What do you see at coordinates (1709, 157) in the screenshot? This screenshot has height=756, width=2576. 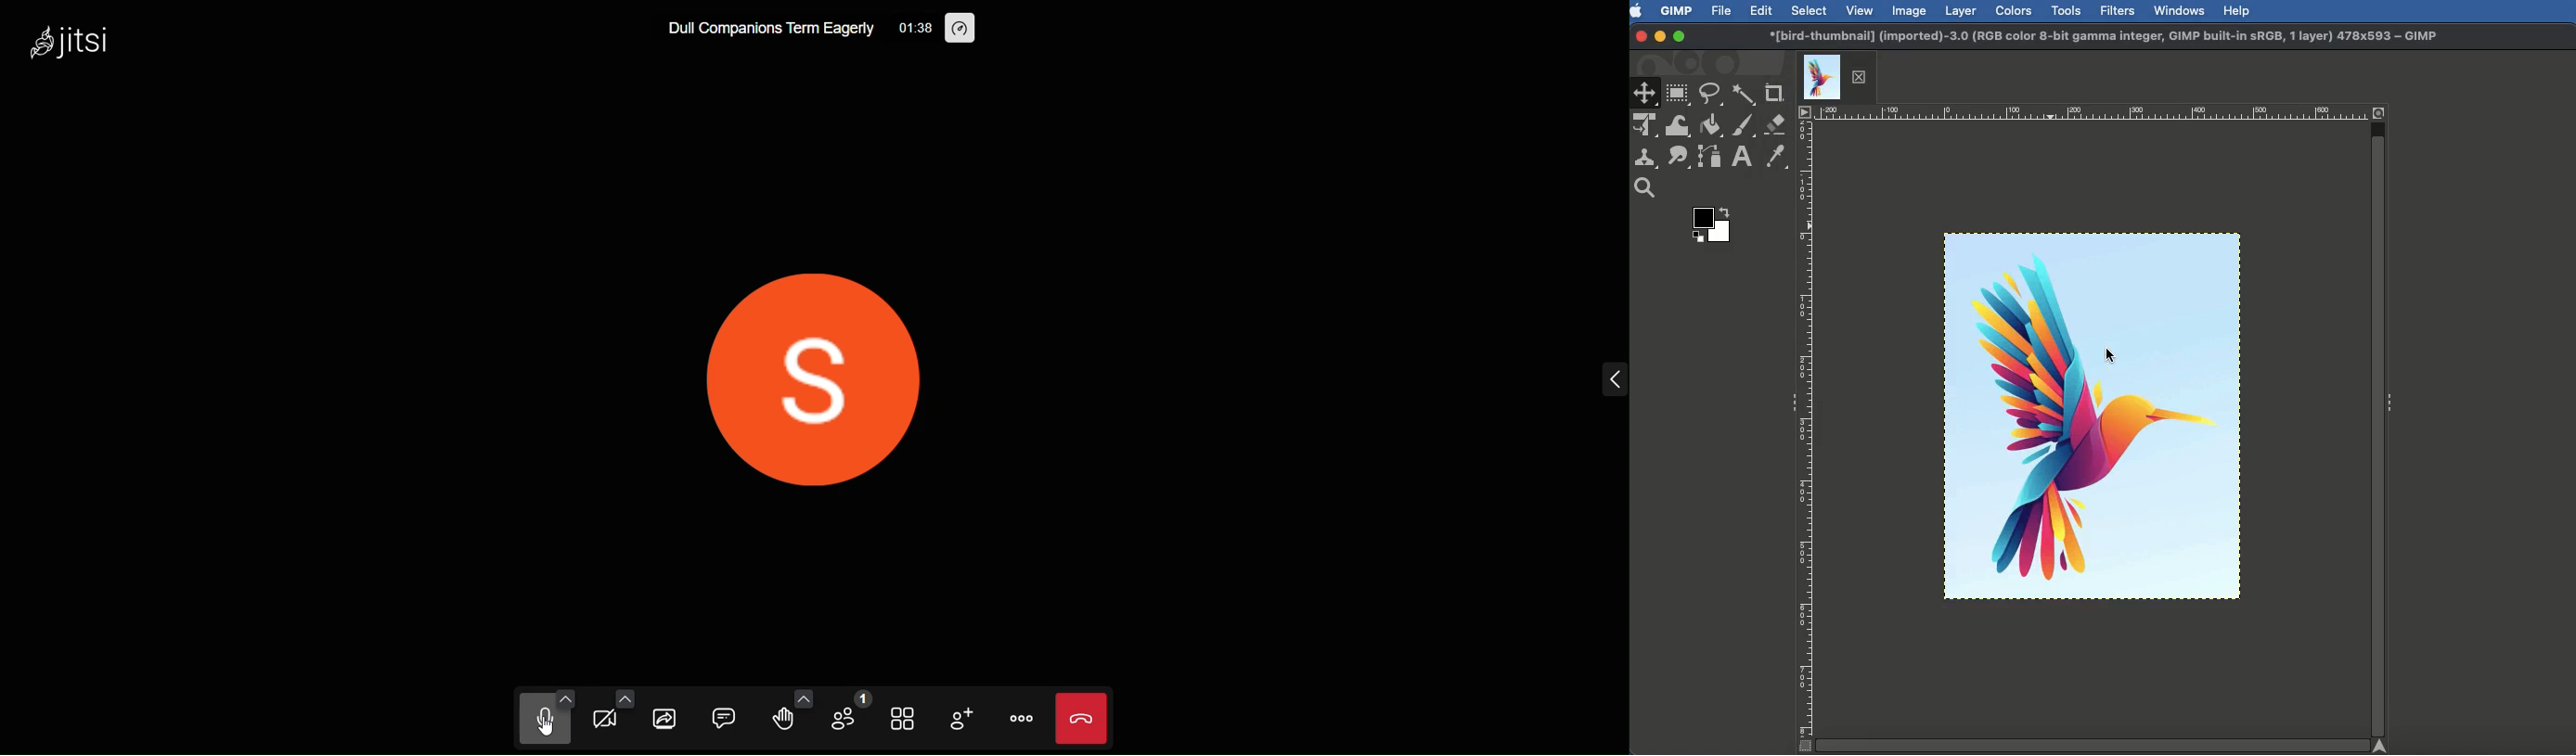 I see `Paths` at bounding box center [1709, 157].